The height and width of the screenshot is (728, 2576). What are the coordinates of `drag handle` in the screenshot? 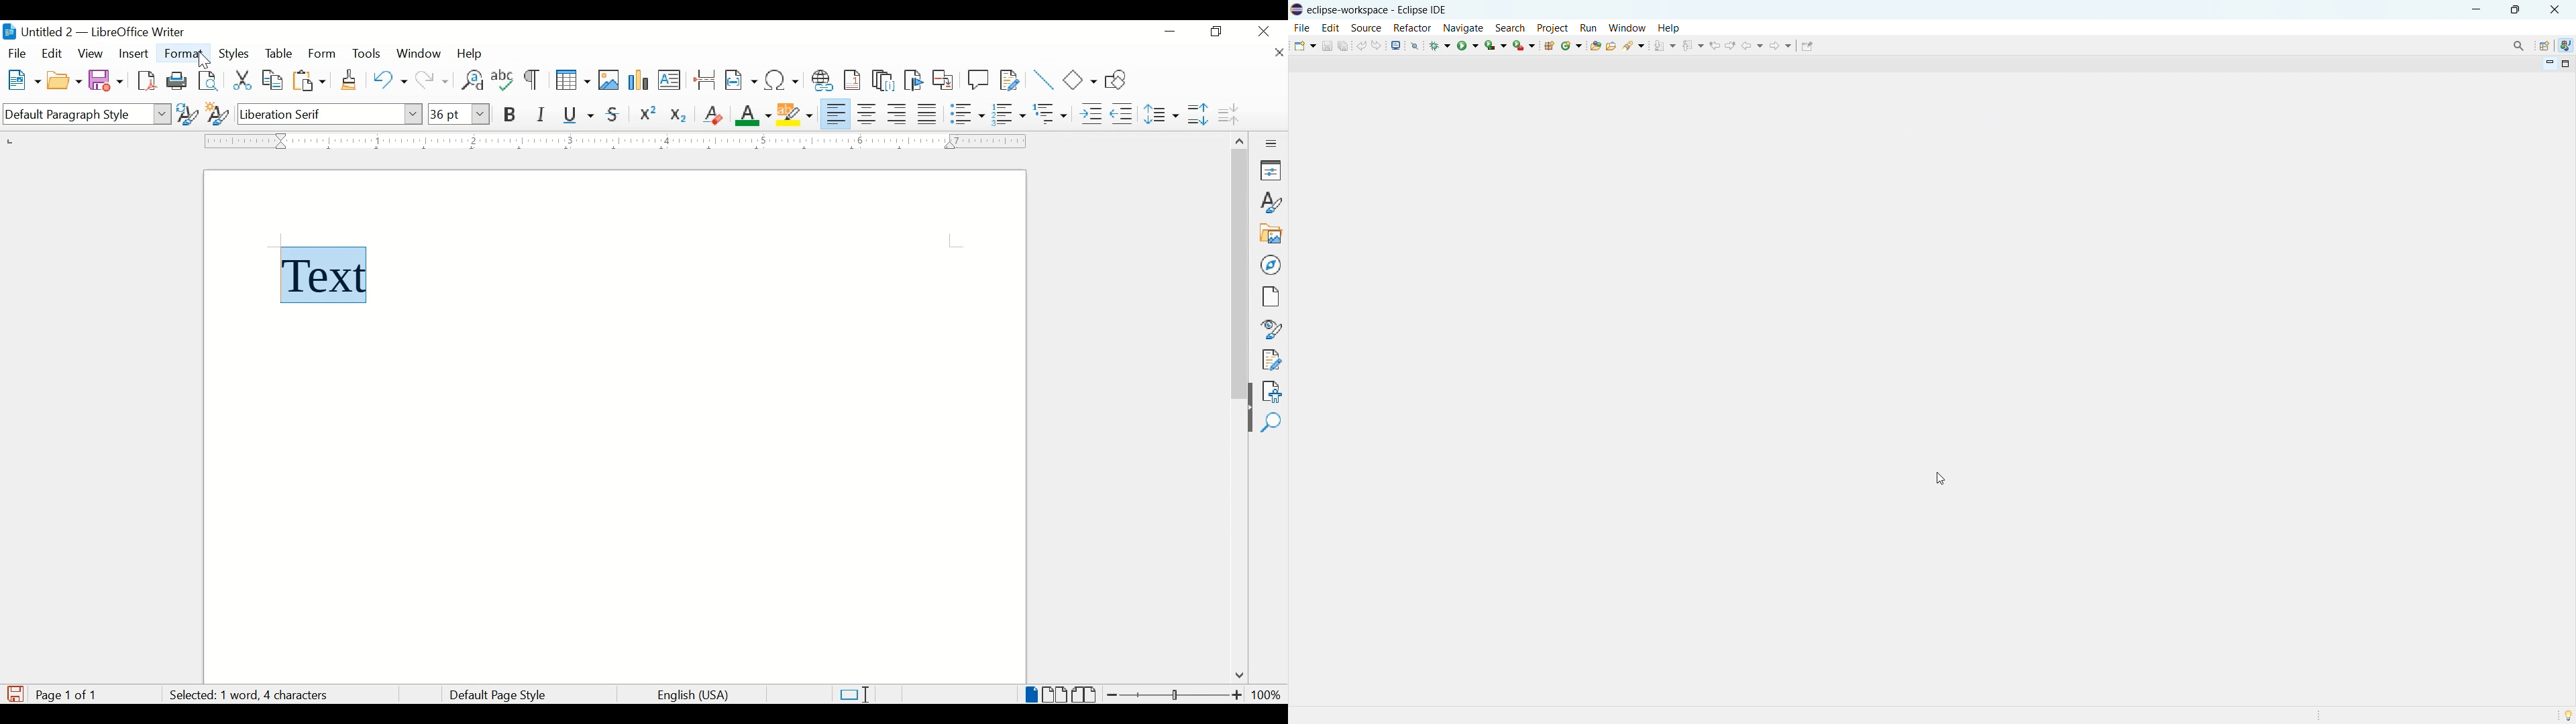 It's located at (1244, 420).